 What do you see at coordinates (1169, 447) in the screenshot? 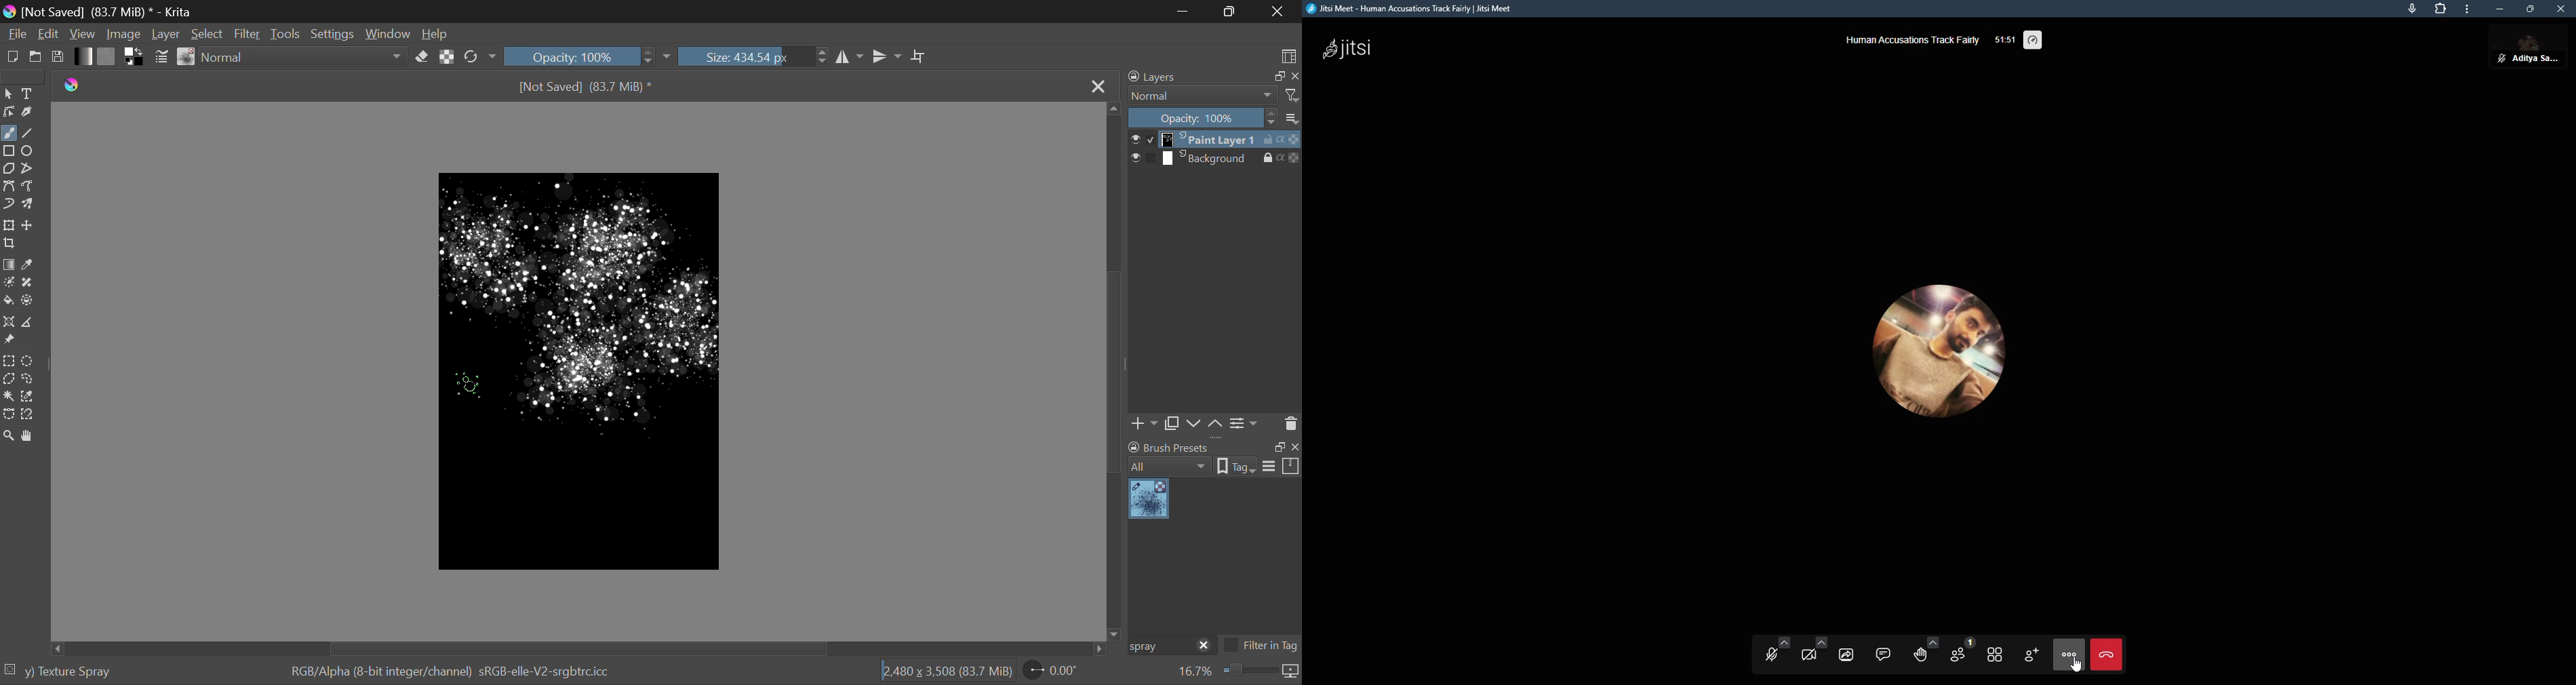
I see `brush presets ` at bounding box center [1169, 447].